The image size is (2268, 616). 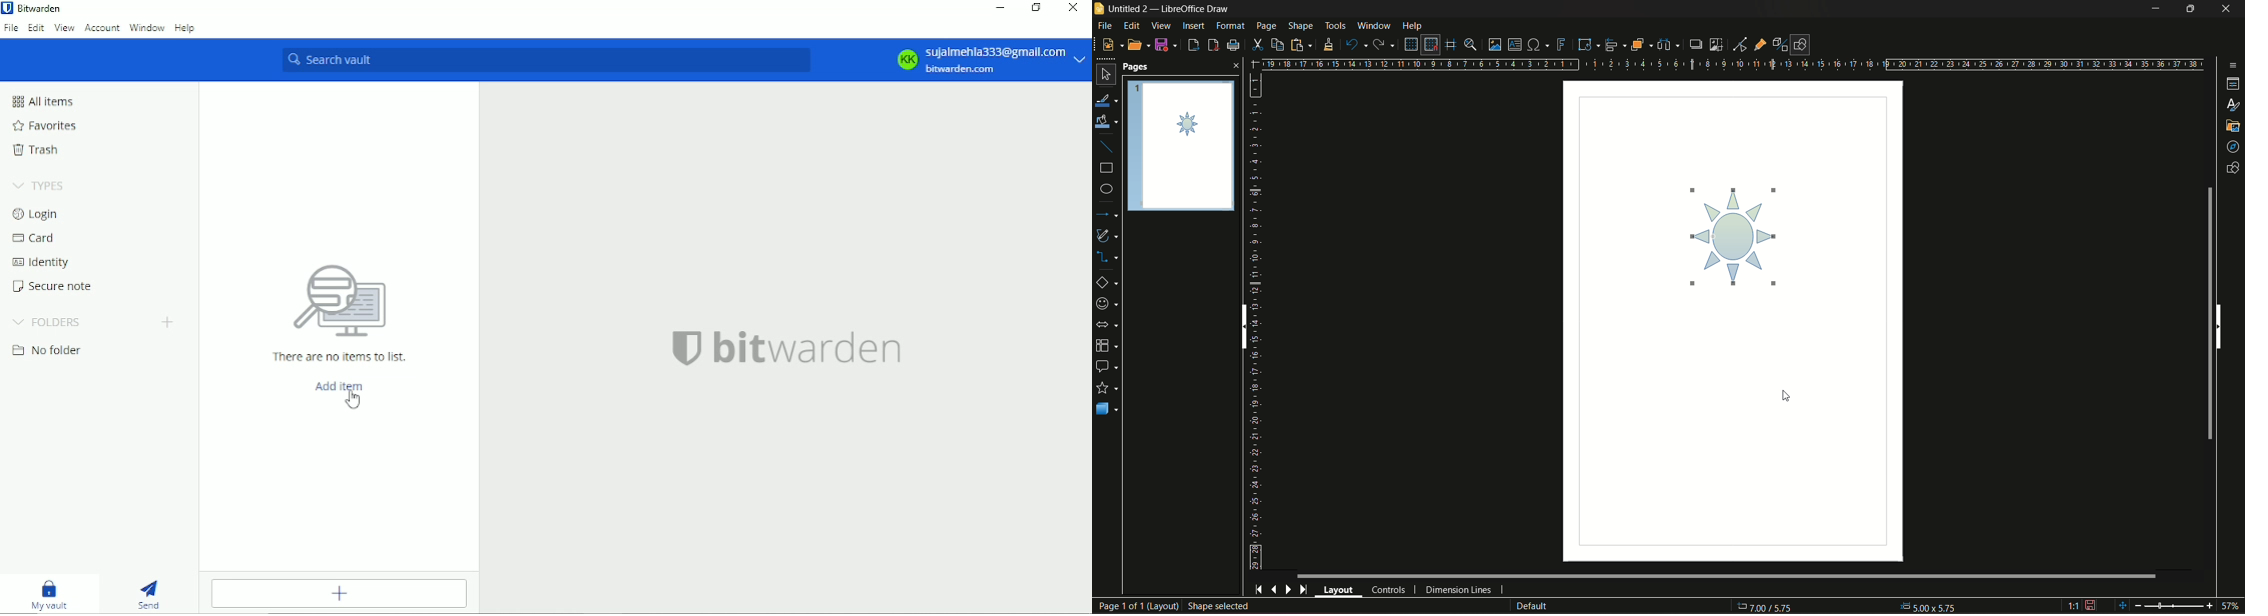 I want to click on Types, so click(x=40, y=185).